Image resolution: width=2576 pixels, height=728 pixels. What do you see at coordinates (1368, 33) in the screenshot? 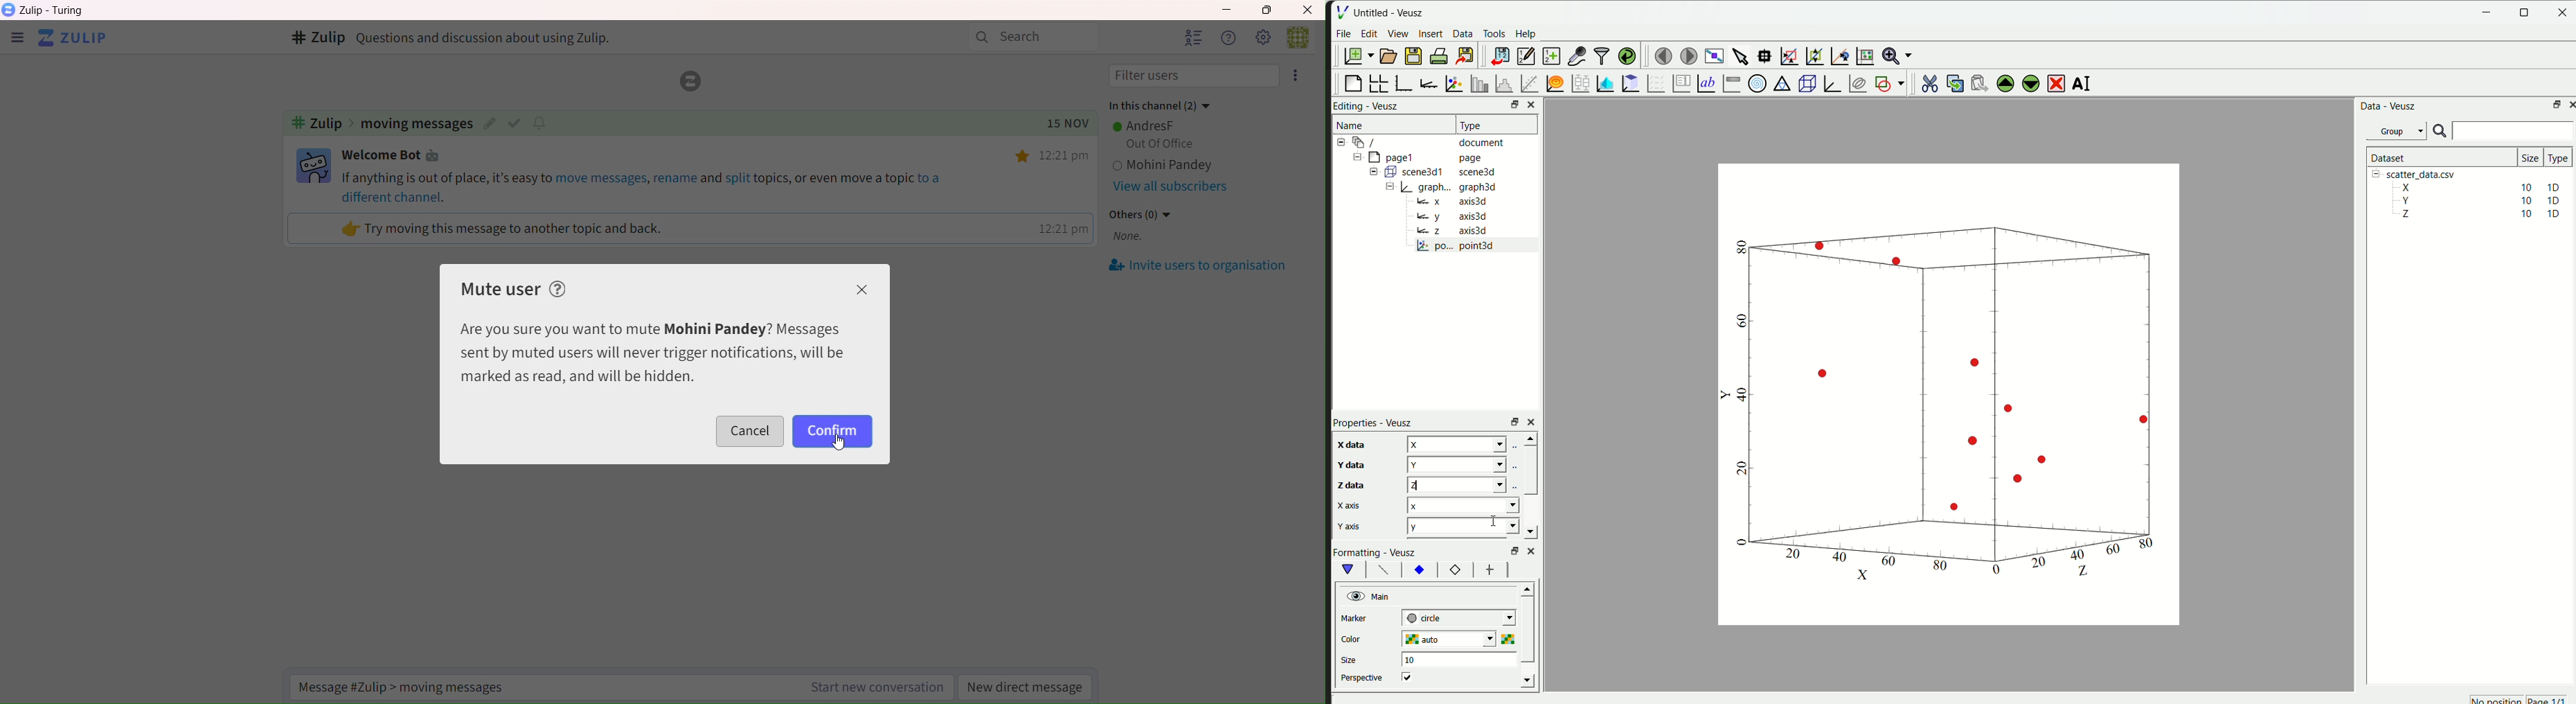
I see `edit` at bounding box center [1368, 33].